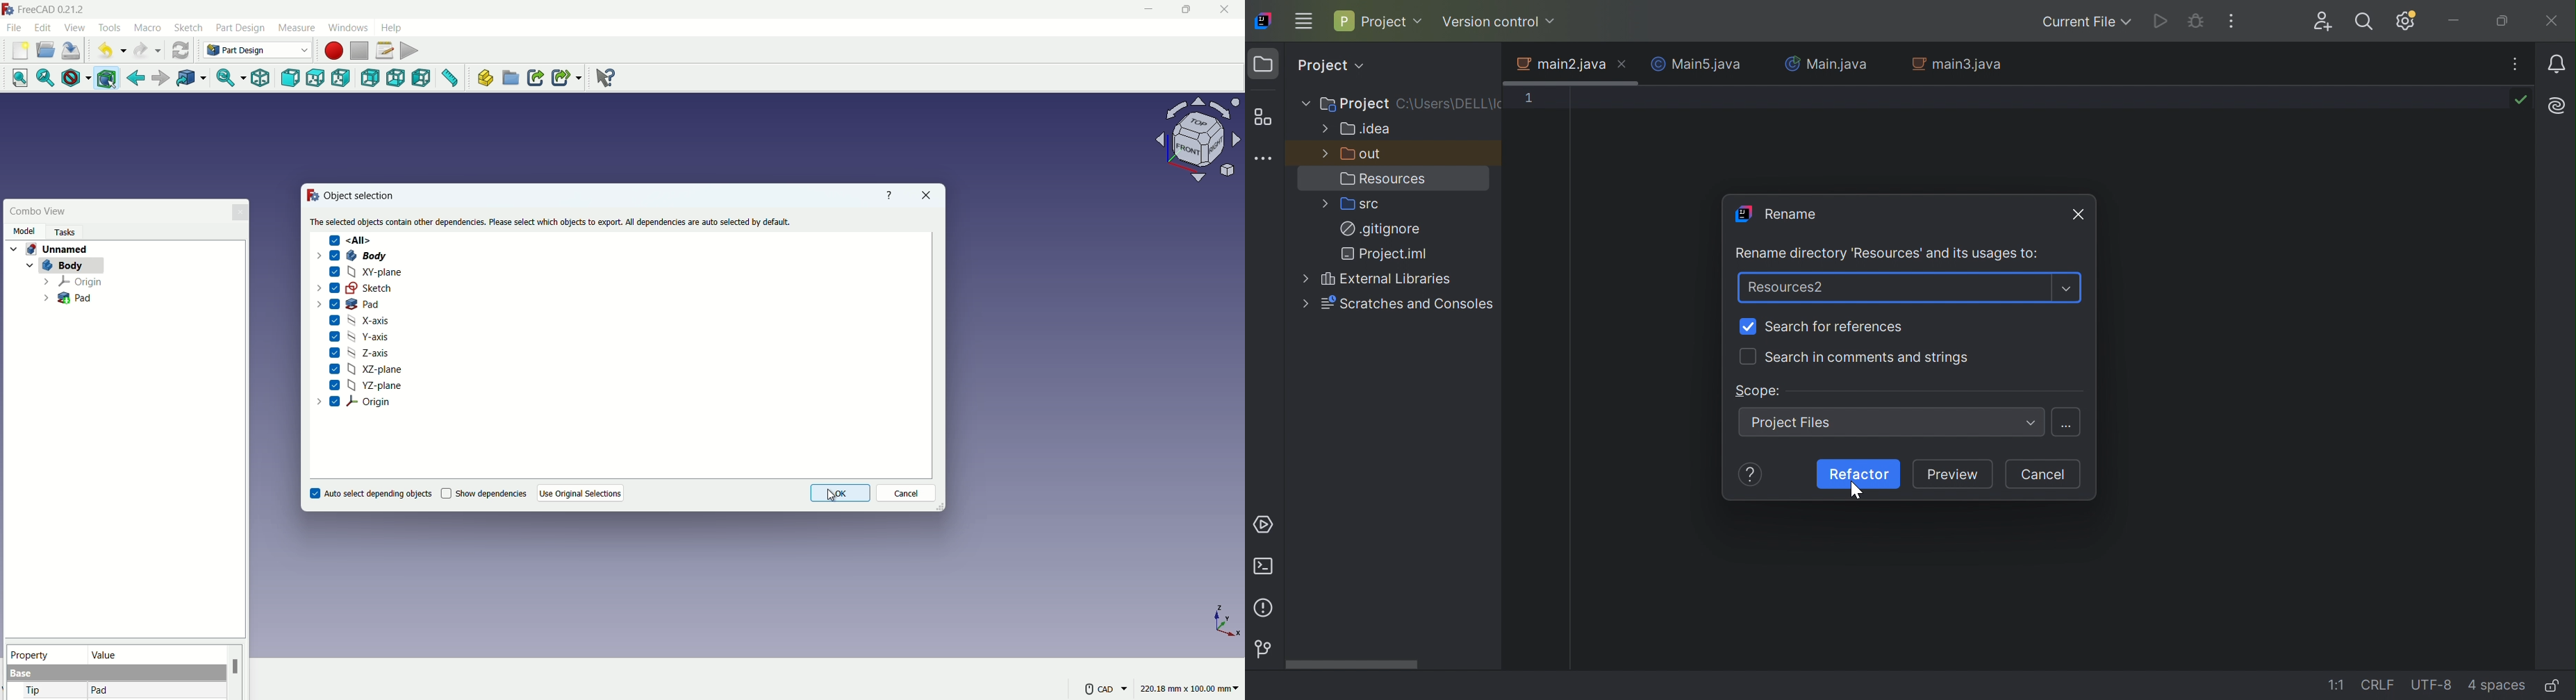  I want to click on help, so click(393, 27).